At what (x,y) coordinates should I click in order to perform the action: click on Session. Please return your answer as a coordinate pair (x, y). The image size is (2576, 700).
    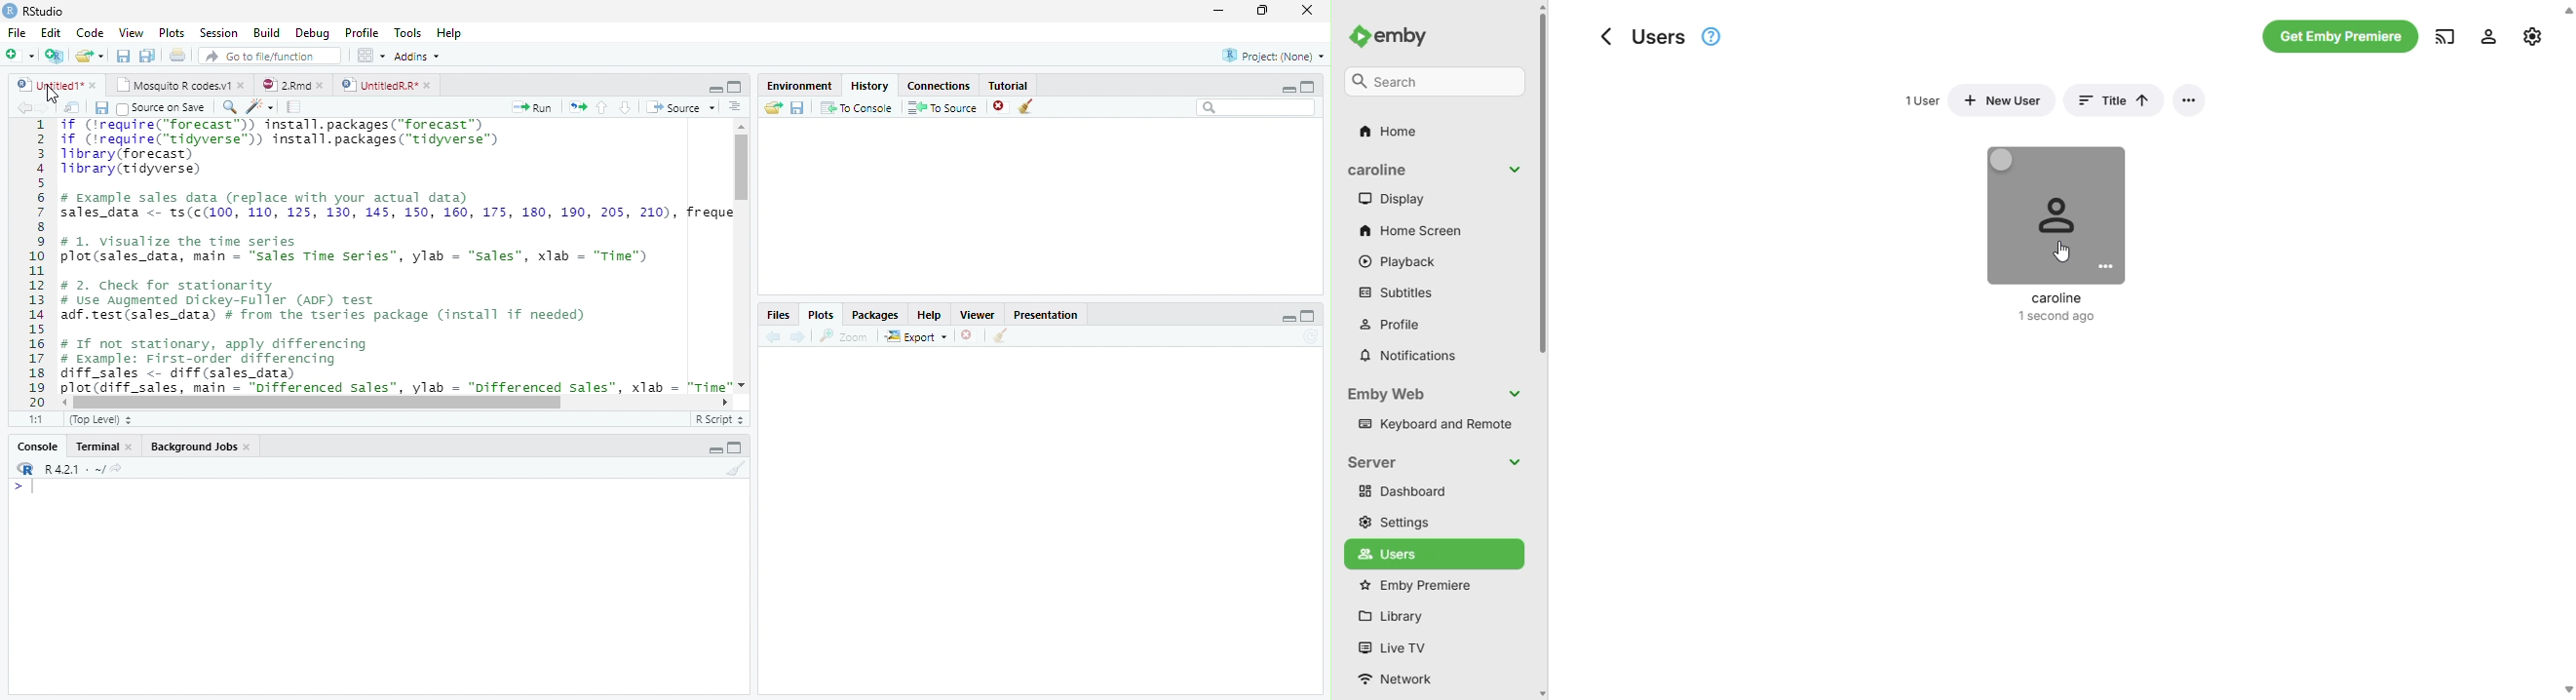
    Looking at the image, I should click on (220, 33).